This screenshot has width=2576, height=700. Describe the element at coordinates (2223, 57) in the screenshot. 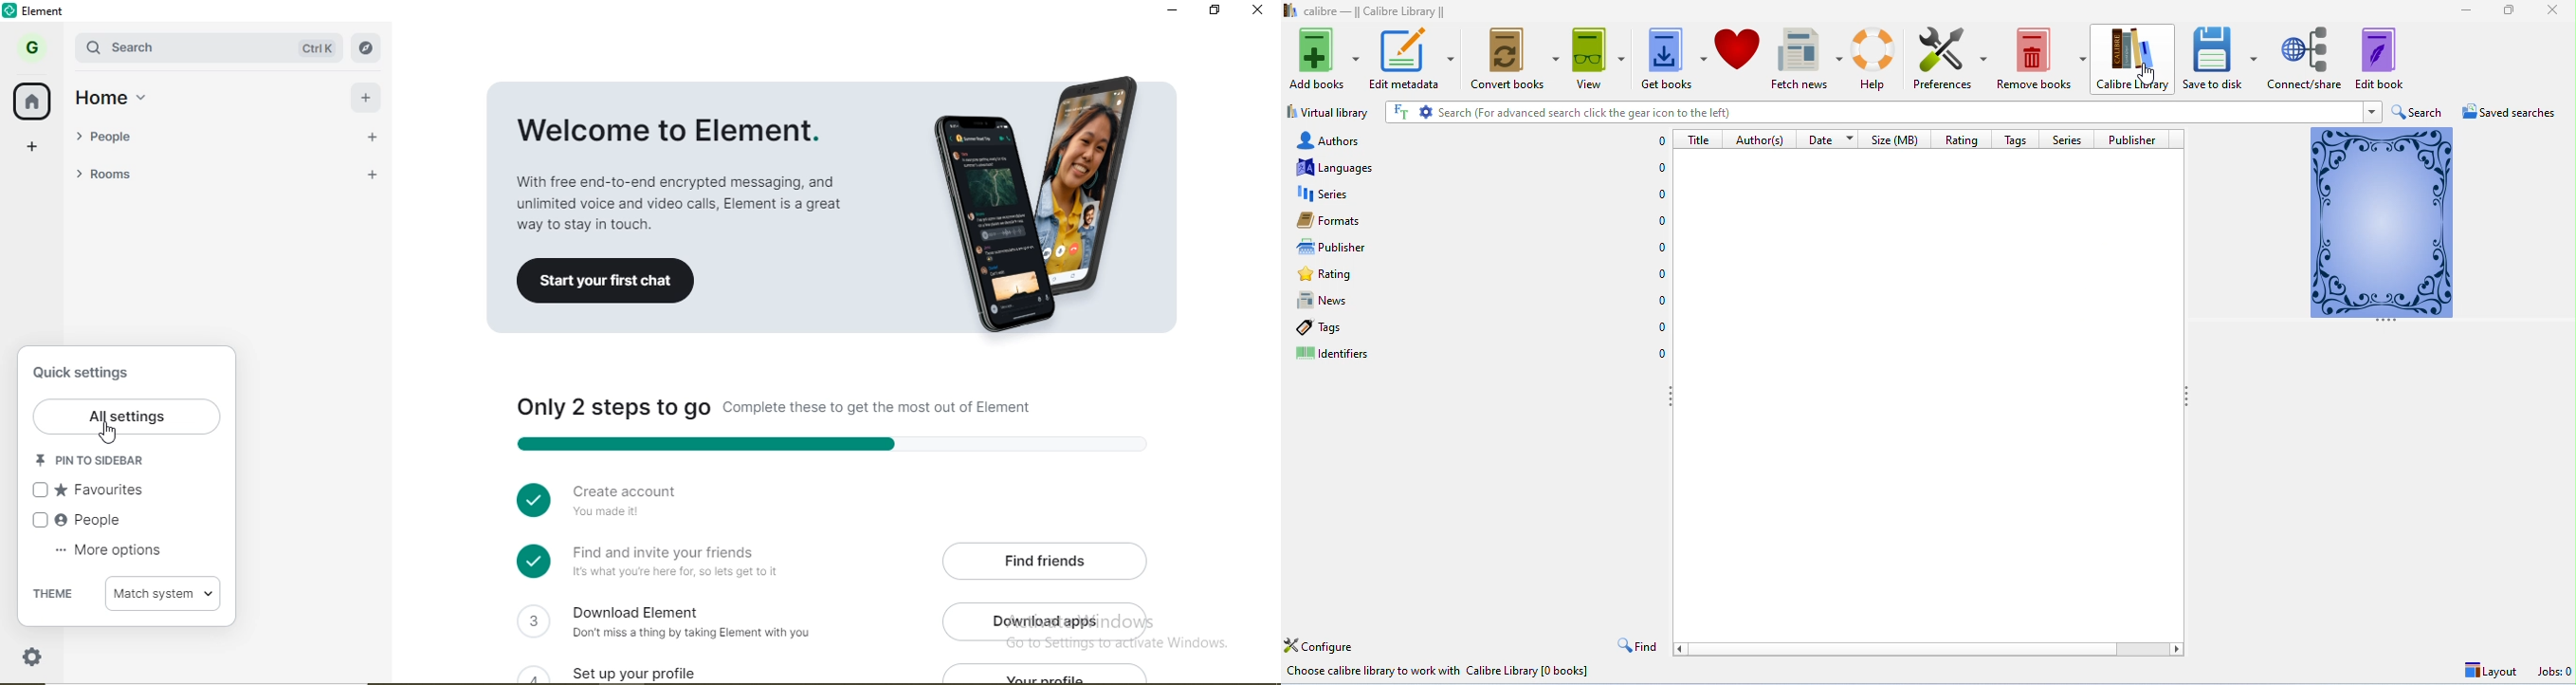

I see `save to disk` at that location.